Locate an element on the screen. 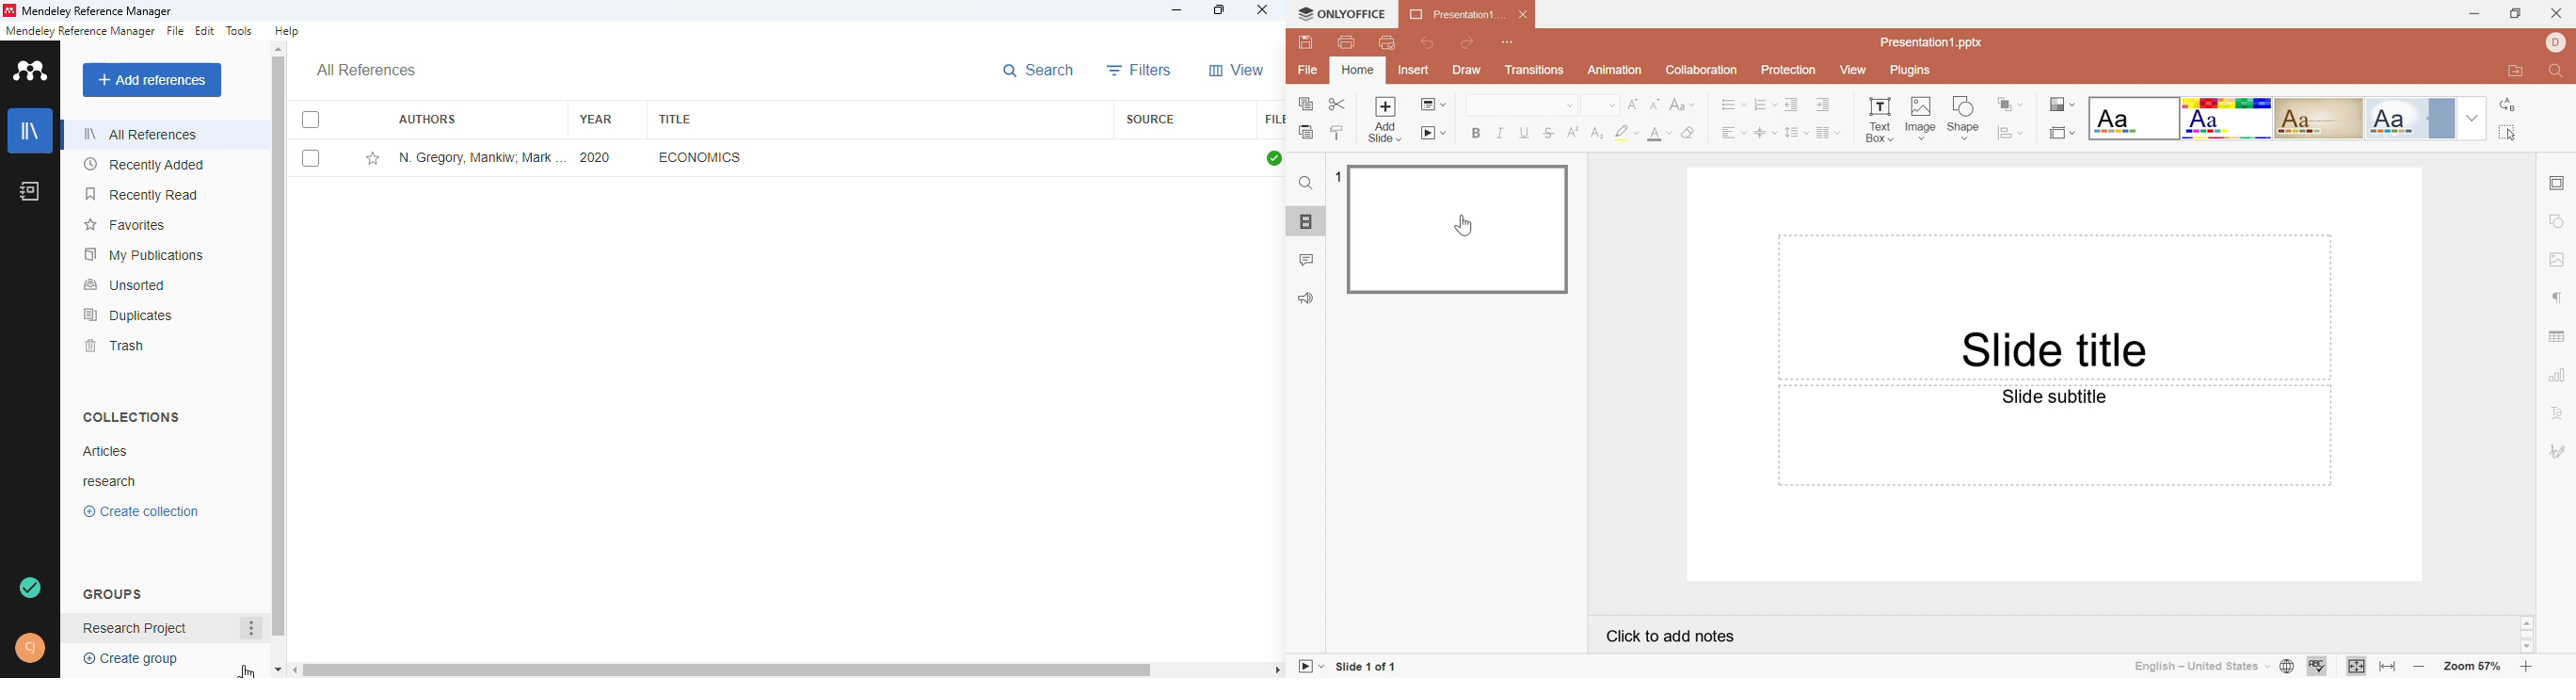 The image size is (2576, 700). Redo is located at coordinates (1471, 42).